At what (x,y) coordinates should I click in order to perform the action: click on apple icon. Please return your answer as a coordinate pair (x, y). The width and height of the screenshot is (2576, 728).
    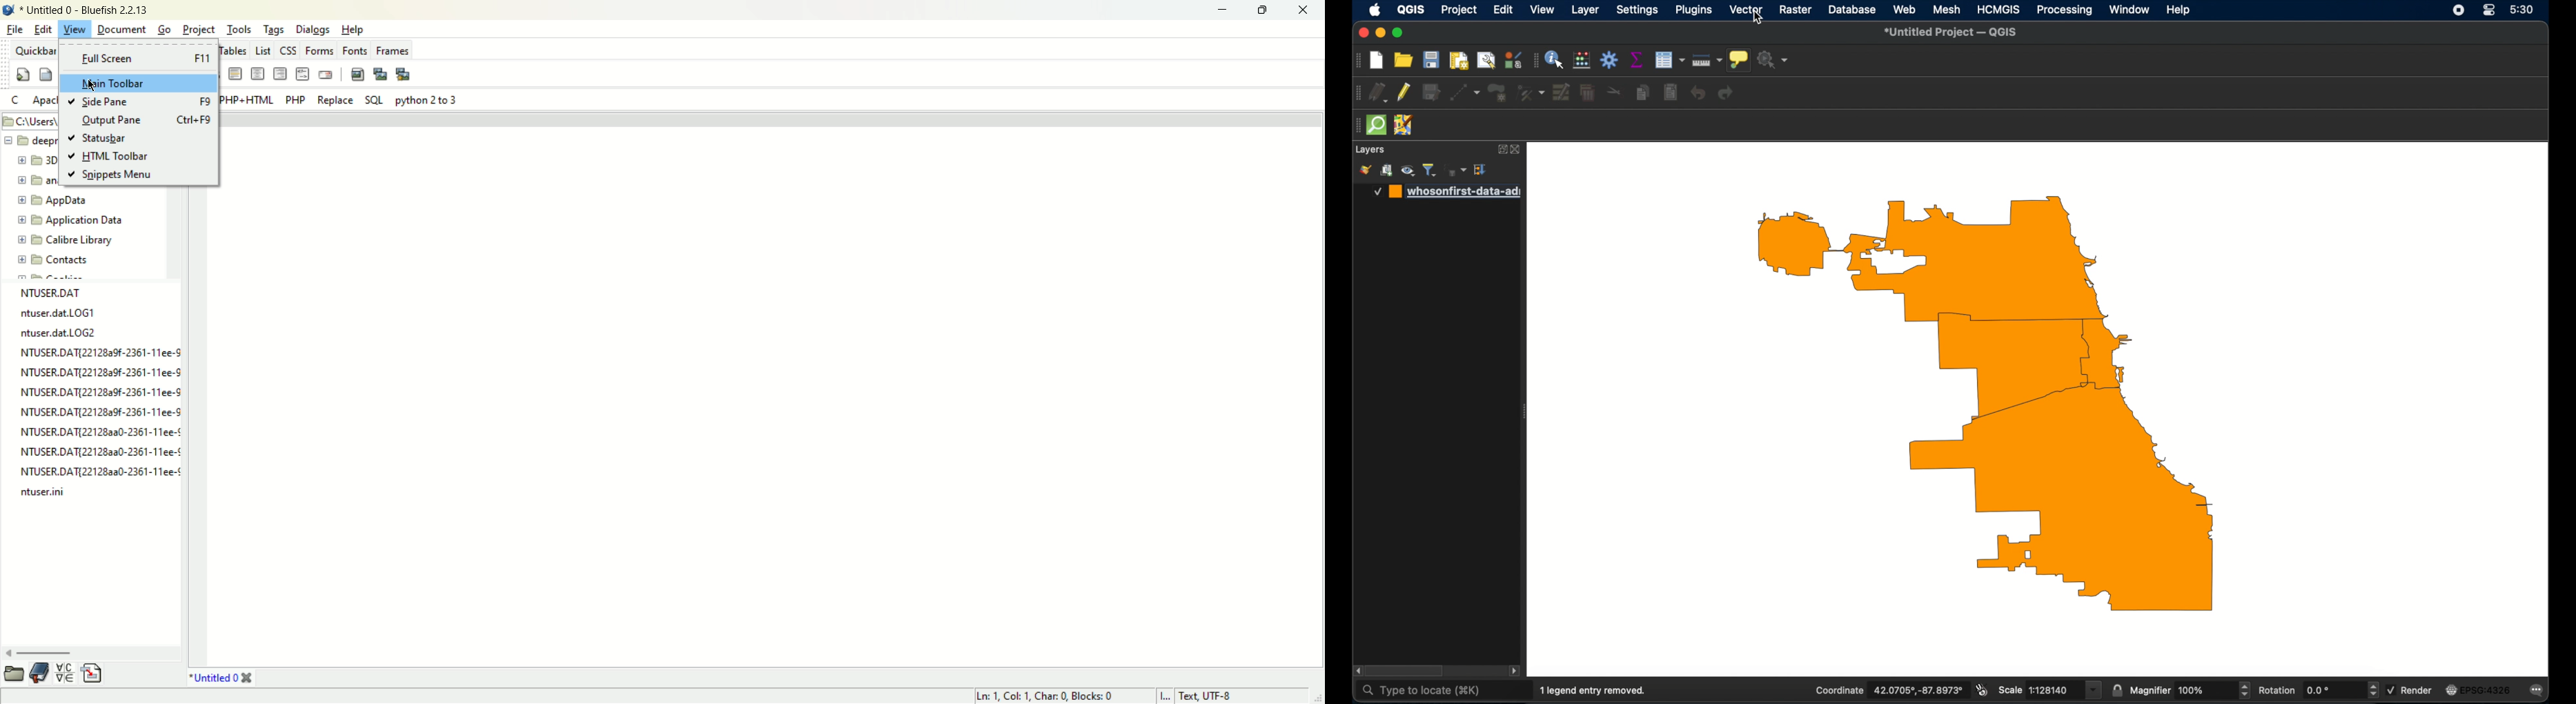
    Looking at the image, I should click on (1375, 10).